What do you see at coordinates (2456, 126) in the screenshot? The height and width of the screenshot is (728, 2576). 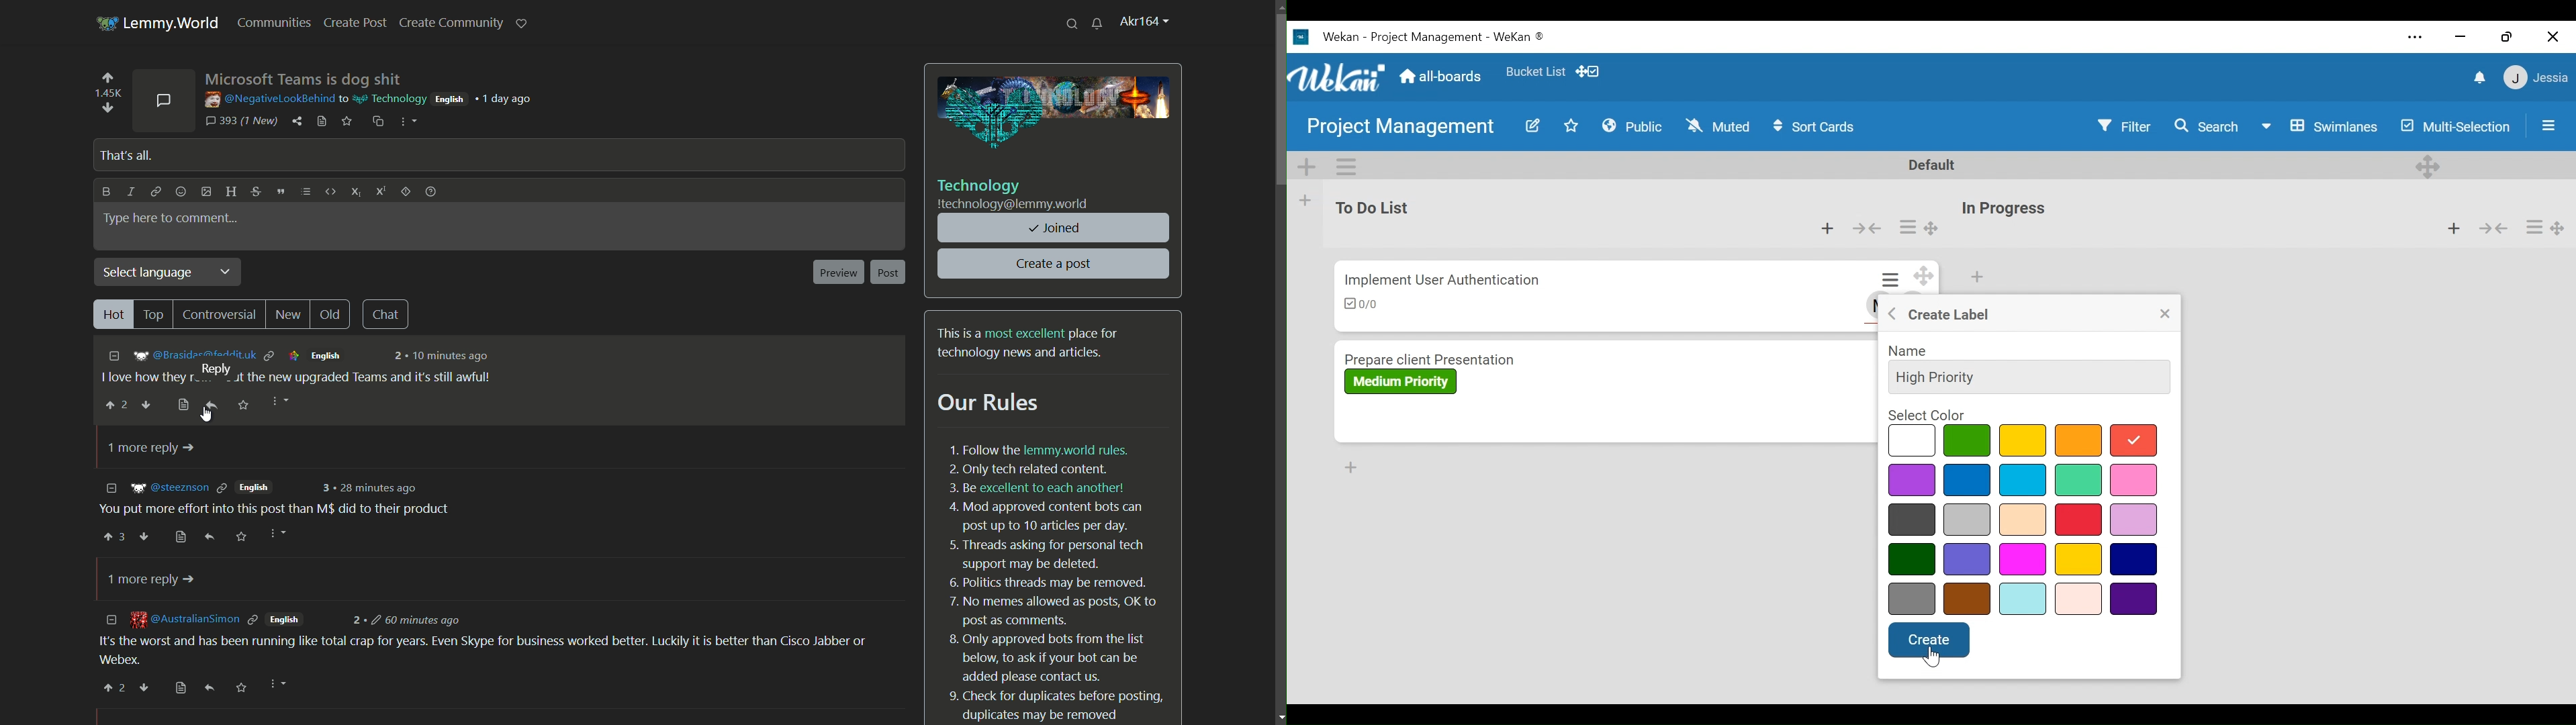 I see `Multi-Selection` at bounding box center [2456, 126].